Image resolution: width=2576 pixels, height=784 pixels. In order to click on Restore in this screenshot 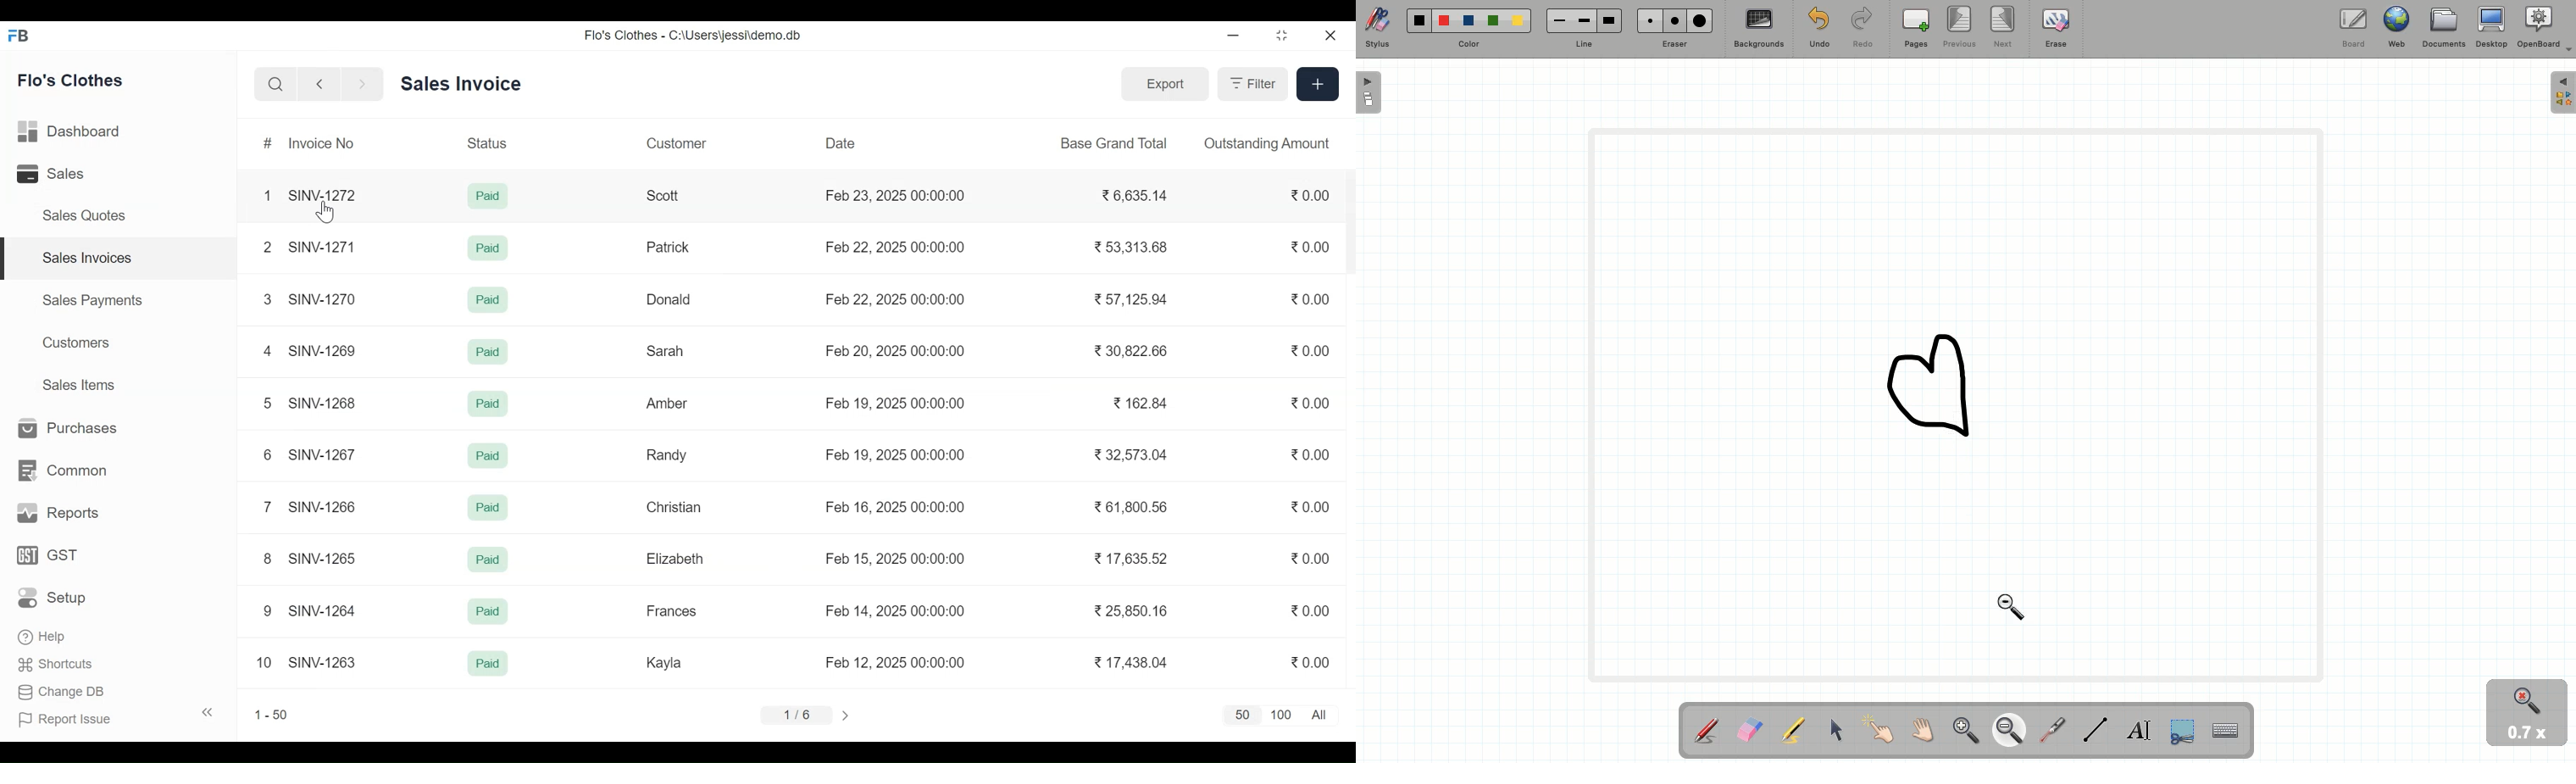, I will do `click(1284, 37)`.